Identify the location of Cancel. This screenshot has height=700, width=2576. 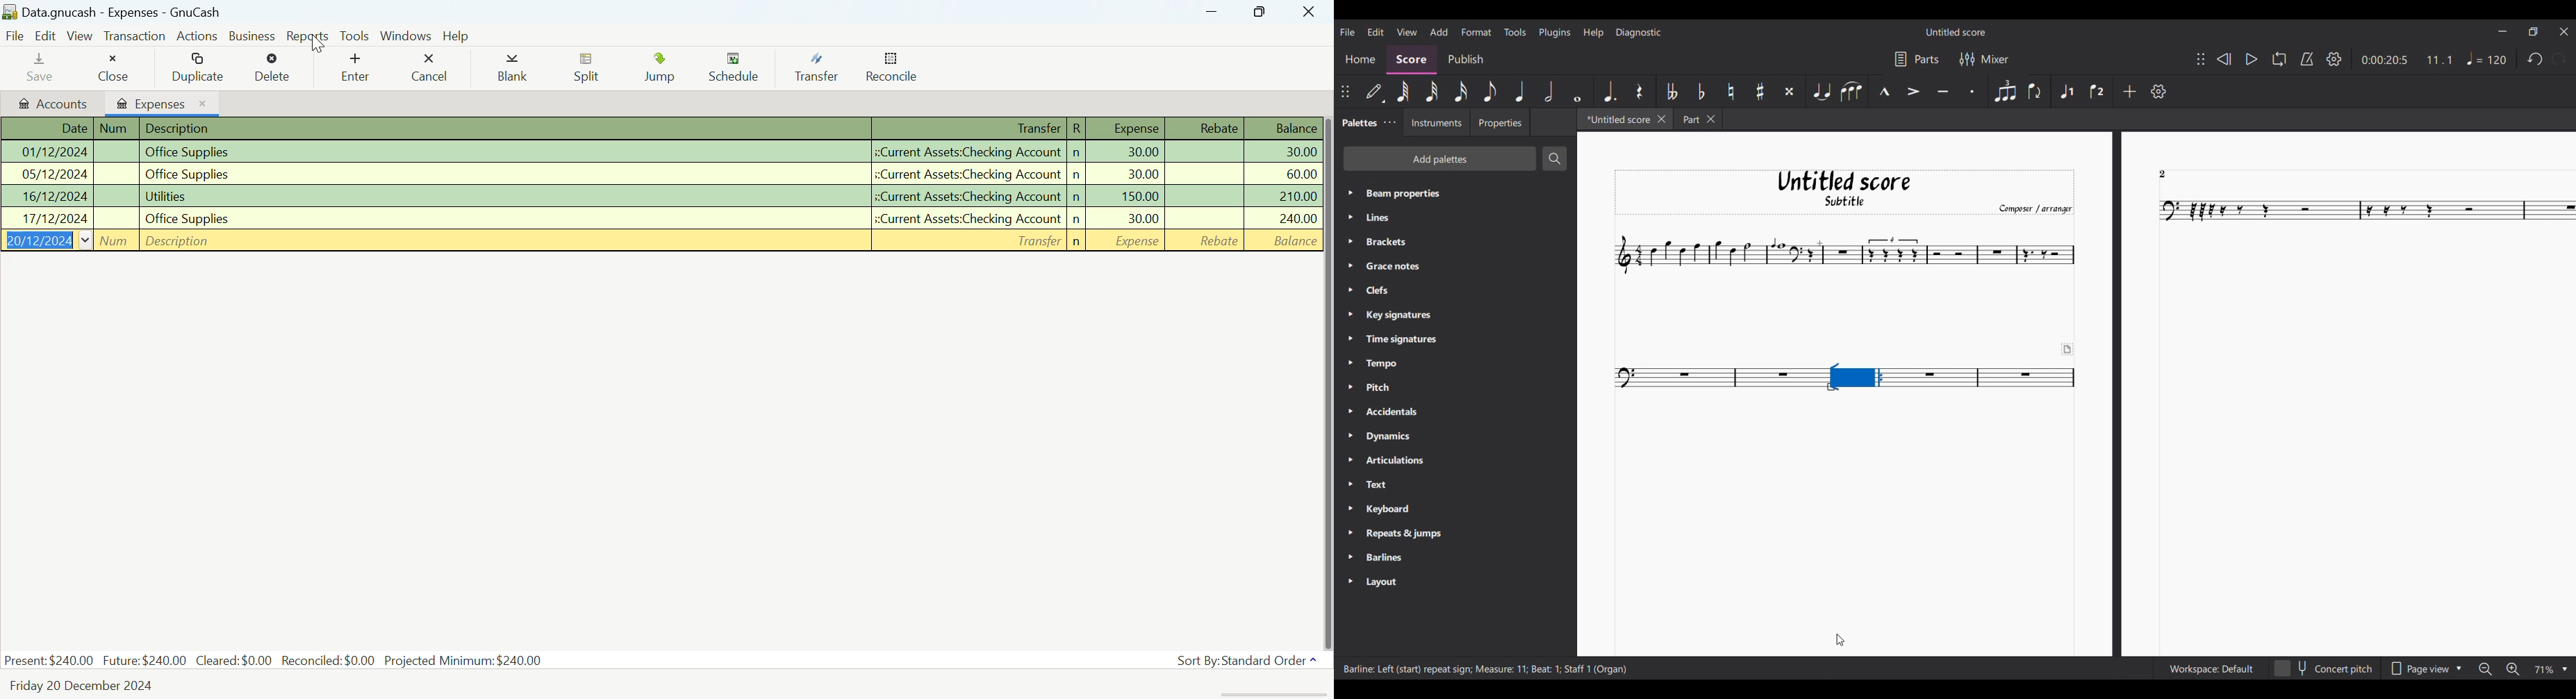
(434, 67).